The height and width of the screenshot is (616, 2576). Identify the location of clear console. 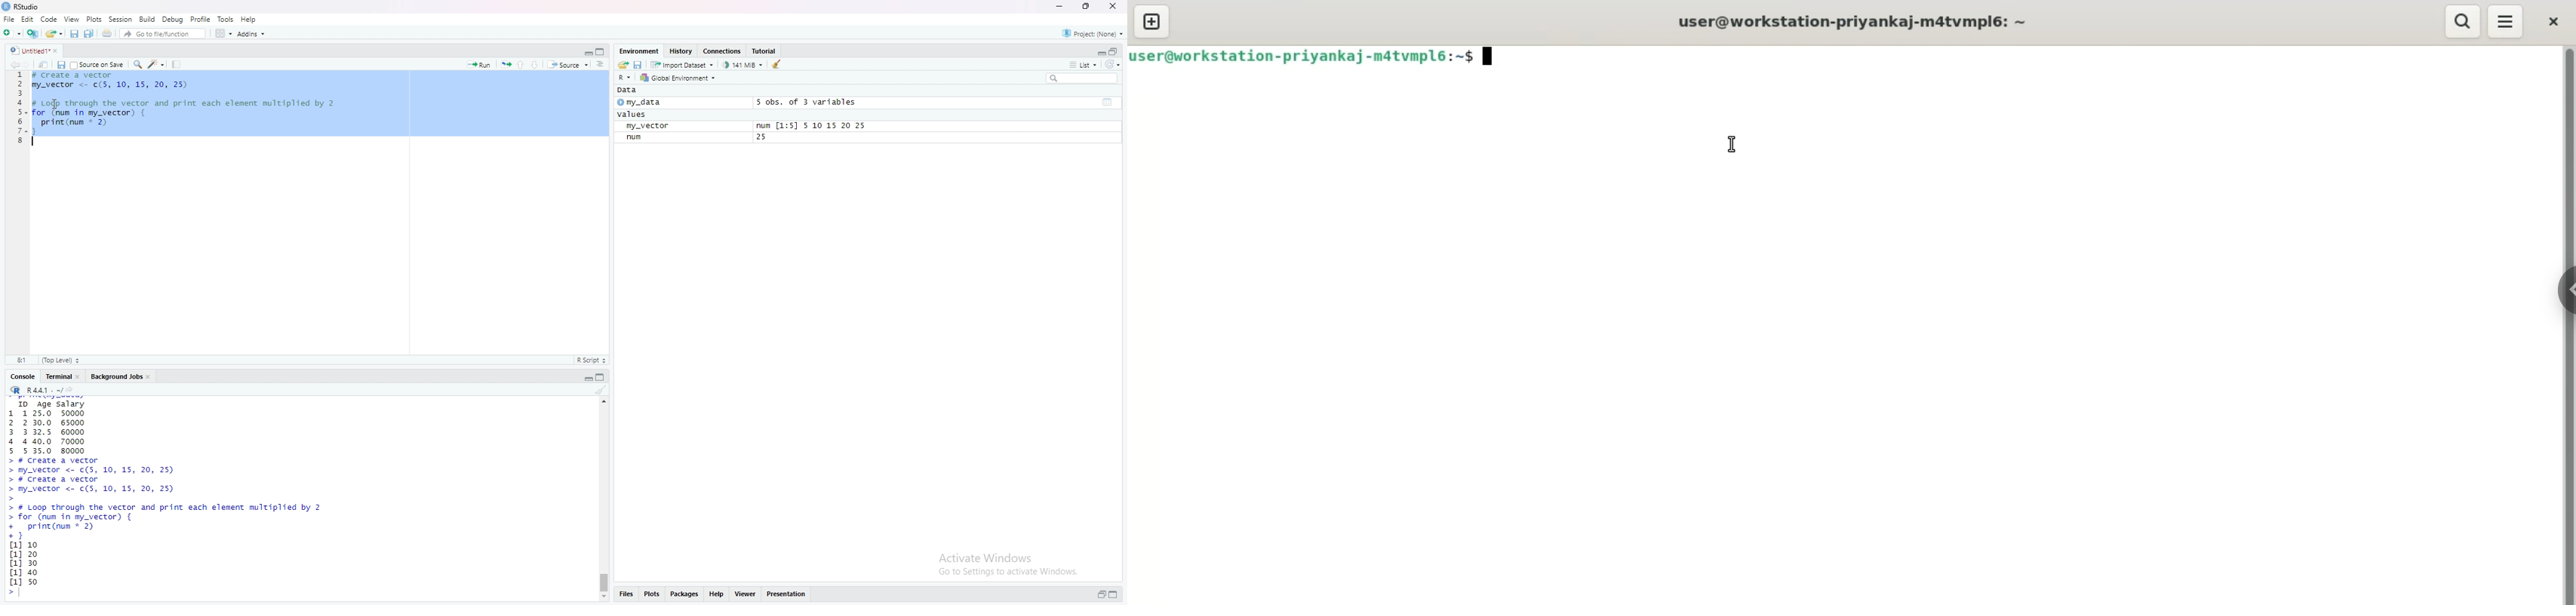
(601, 390).